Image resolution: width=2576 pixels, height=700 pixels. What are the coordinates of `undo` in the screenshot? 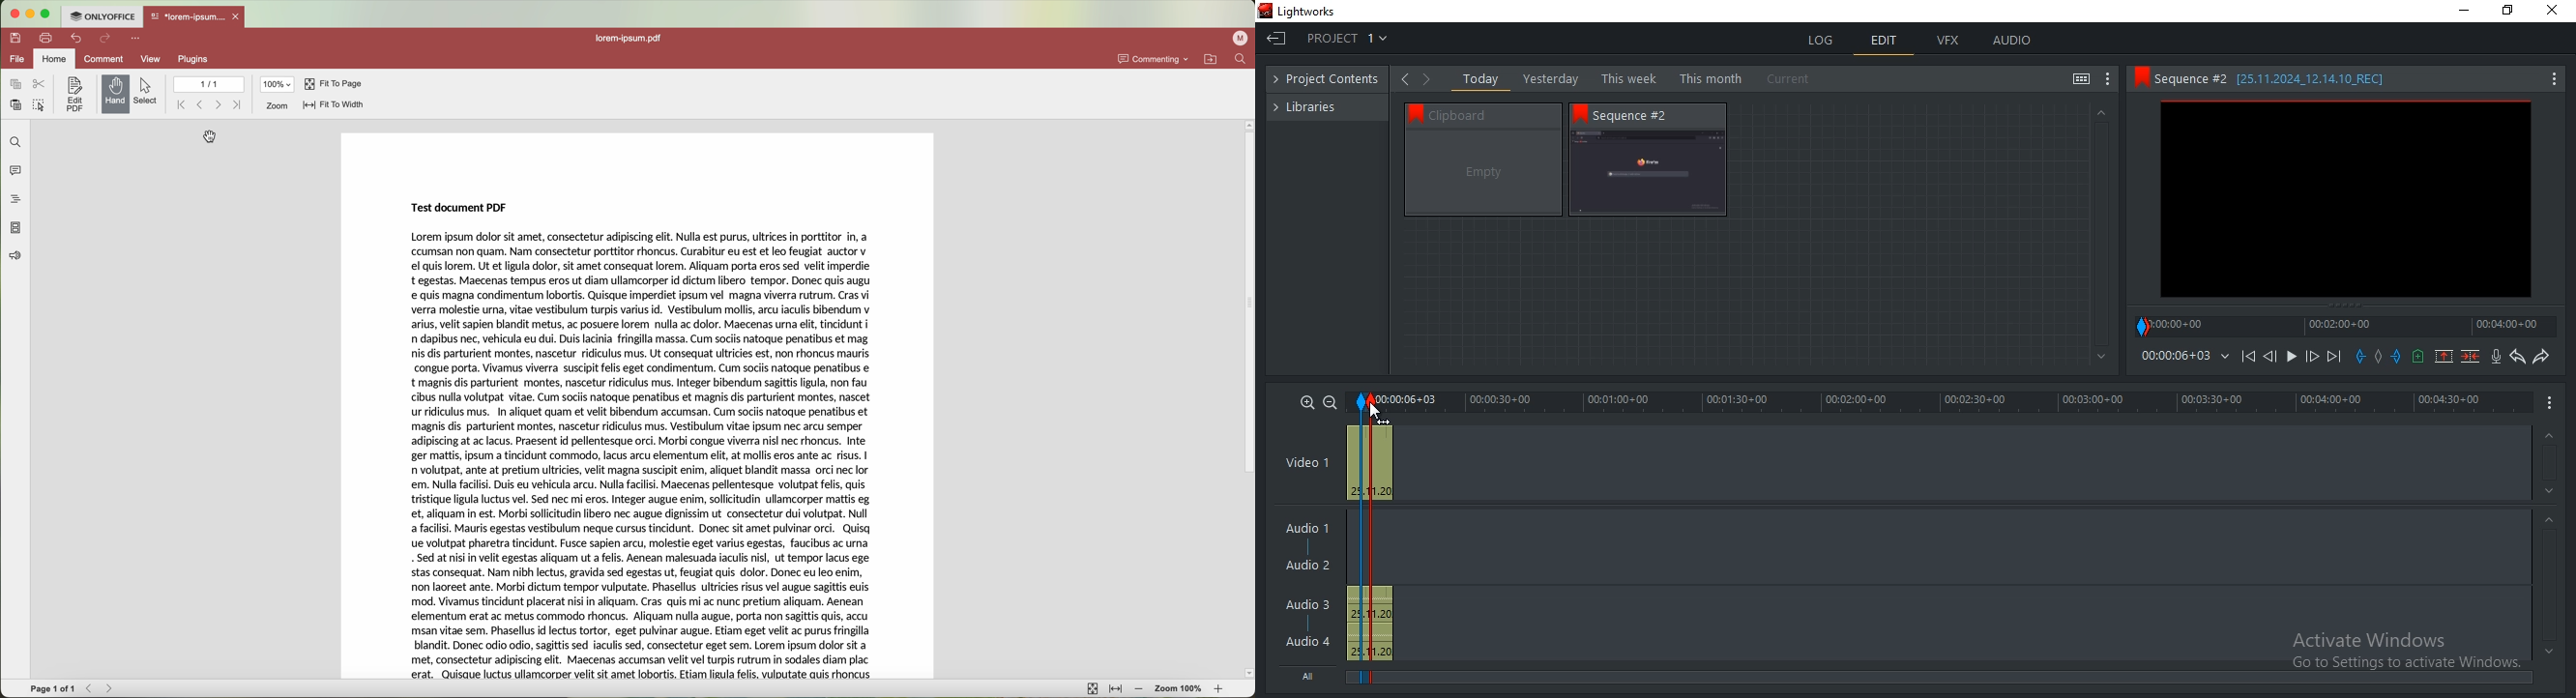 It's located at (74, 38).